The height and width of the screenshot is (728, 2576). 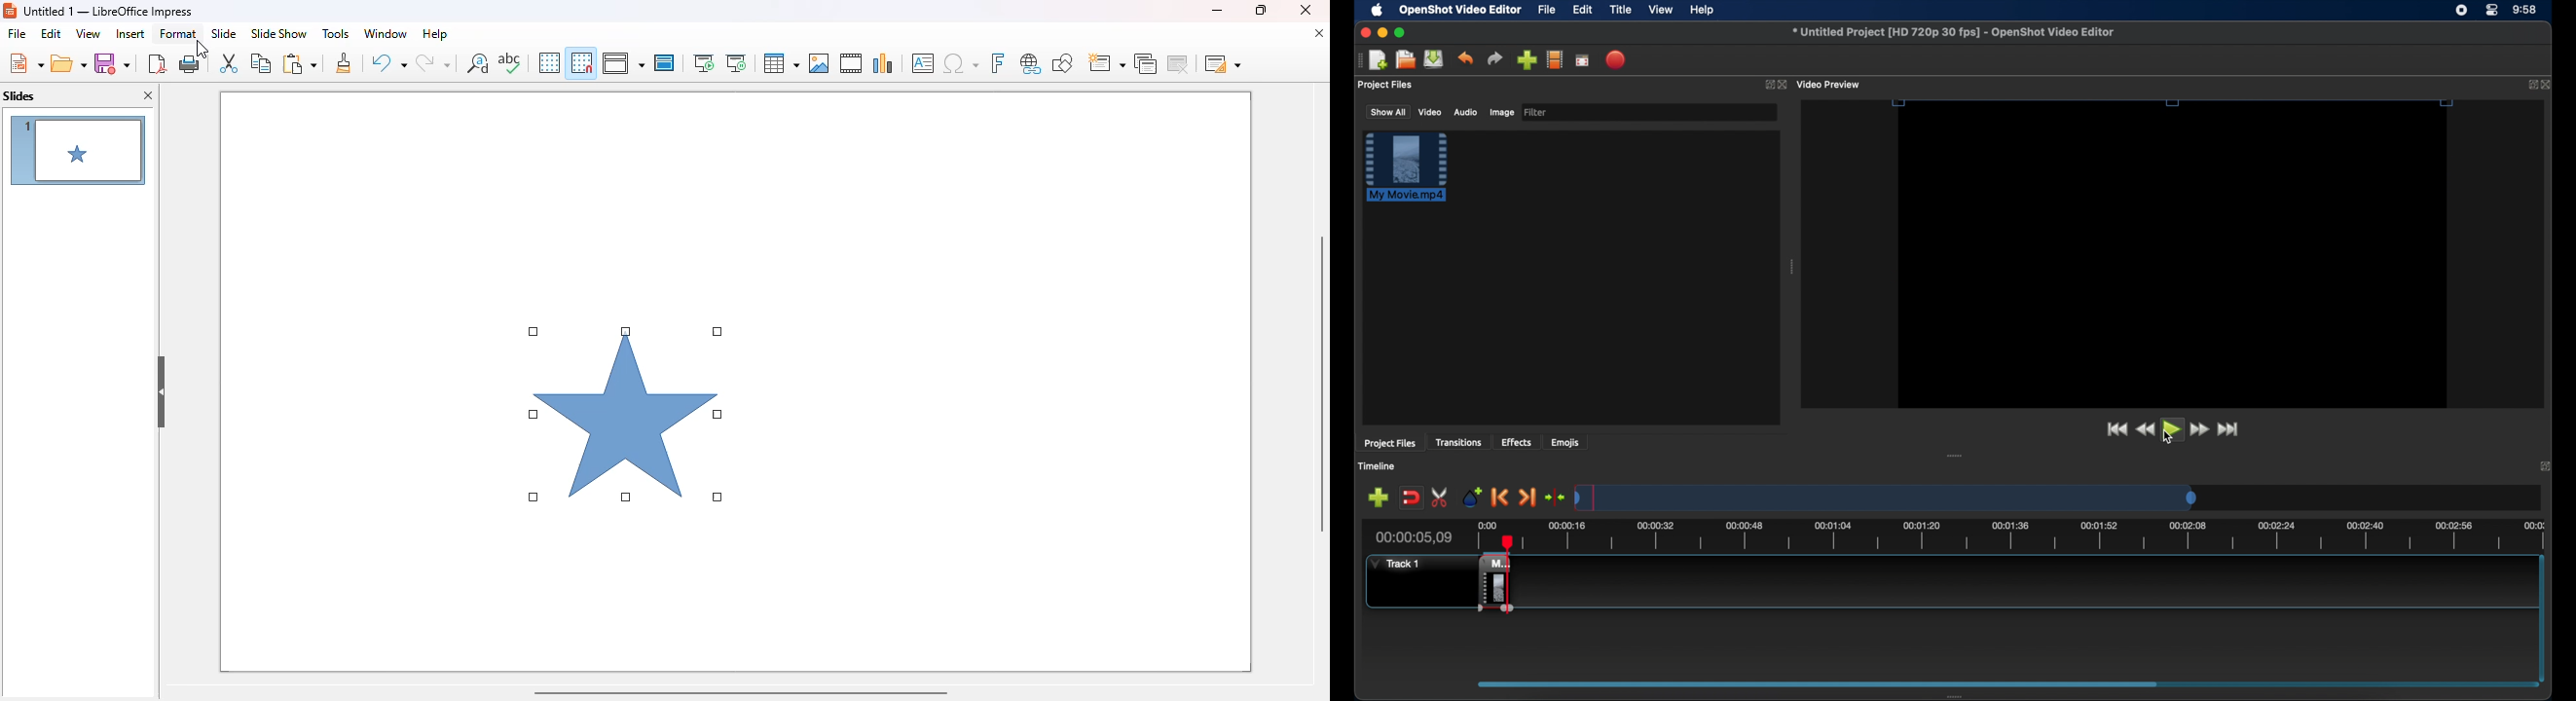 What do you see at coordinates (69, 64) in the screenshot?
I see `open` at bounding box center [69, 64].